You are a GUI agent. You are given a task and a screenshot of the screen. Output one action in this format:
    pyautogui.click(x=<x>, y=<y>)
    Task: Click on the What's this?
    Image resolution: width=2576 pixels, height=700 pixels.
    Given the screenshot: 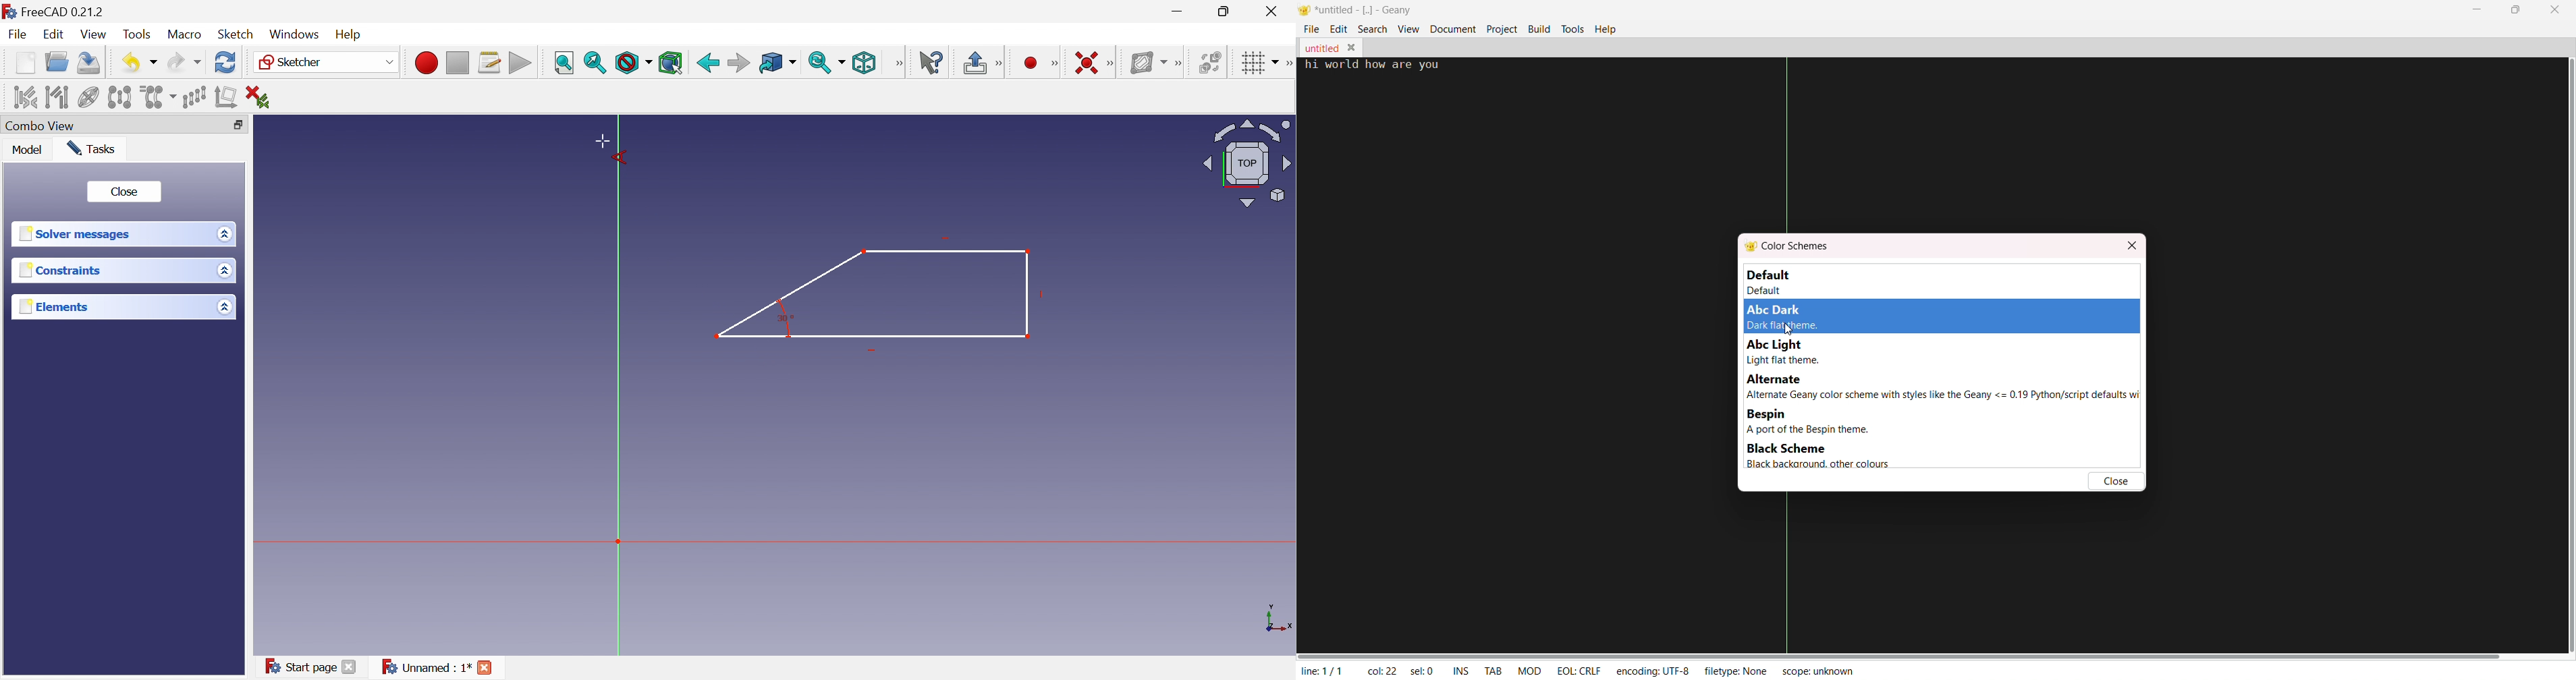 What is the action you would take?
    pyautogui.click(x=931, y=61)
    